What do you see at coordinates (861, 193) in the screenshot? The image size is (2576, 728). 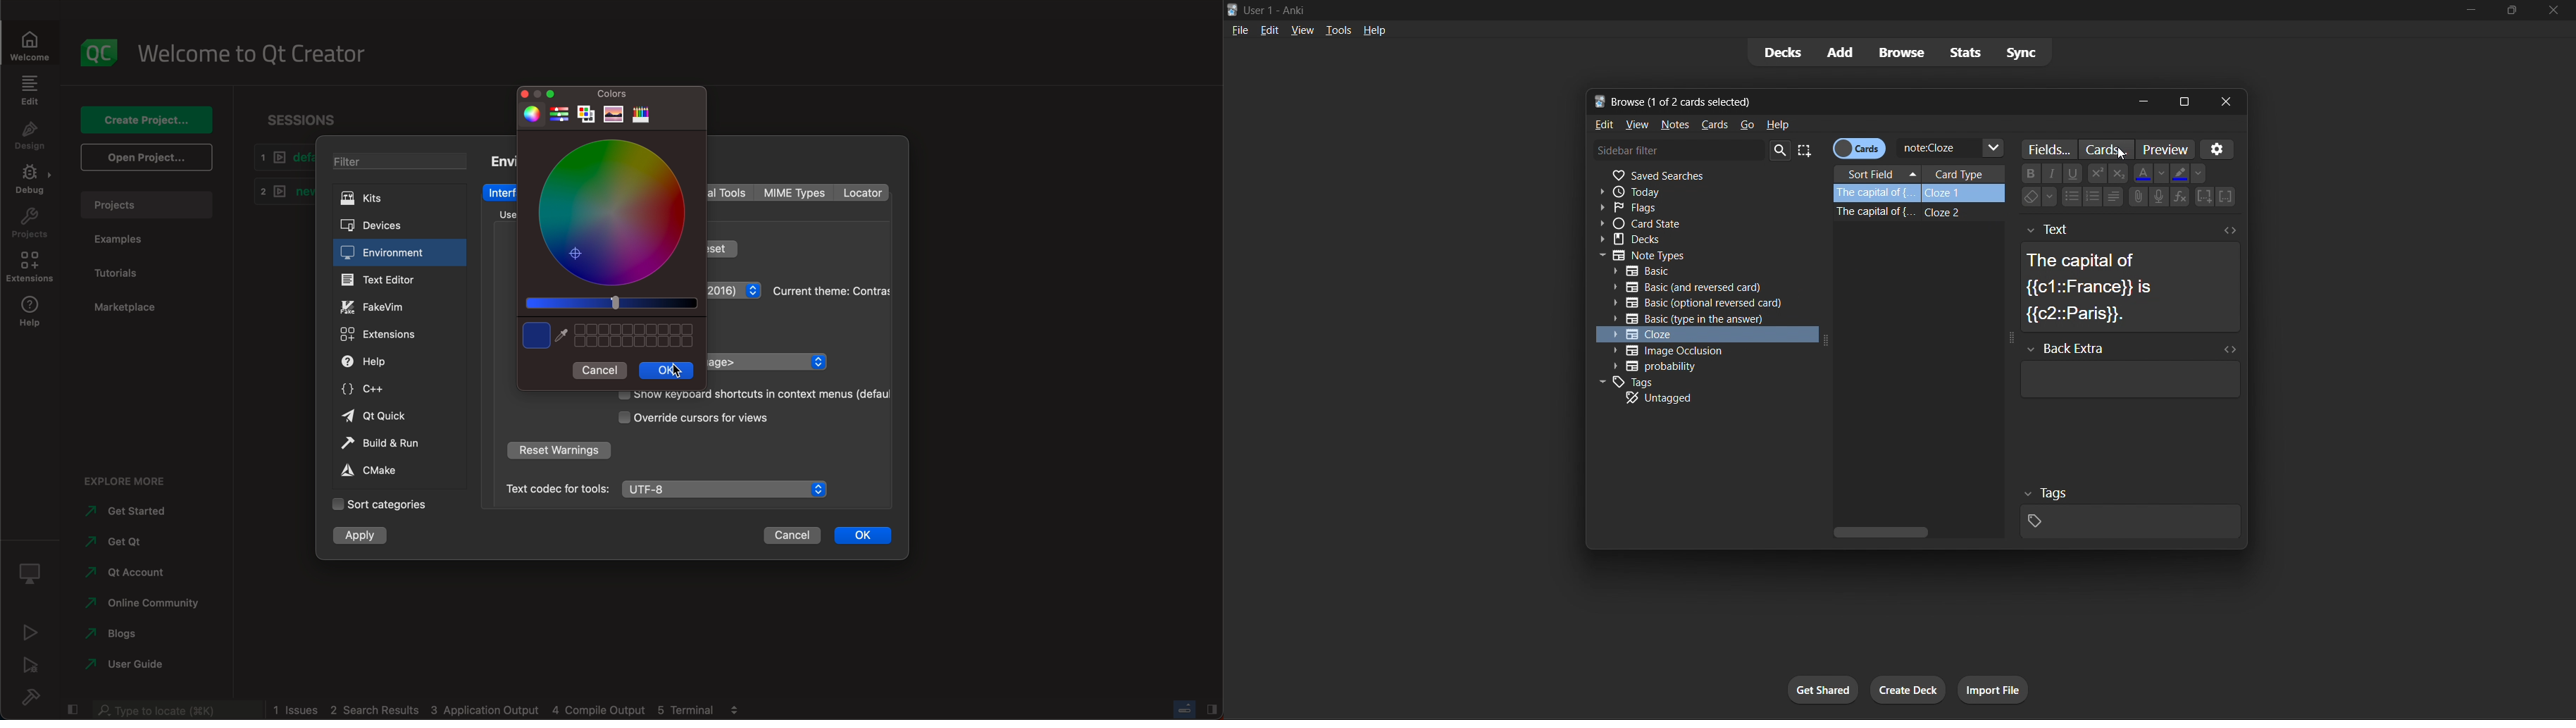 I see `locator` at bounding box center [861, 193].